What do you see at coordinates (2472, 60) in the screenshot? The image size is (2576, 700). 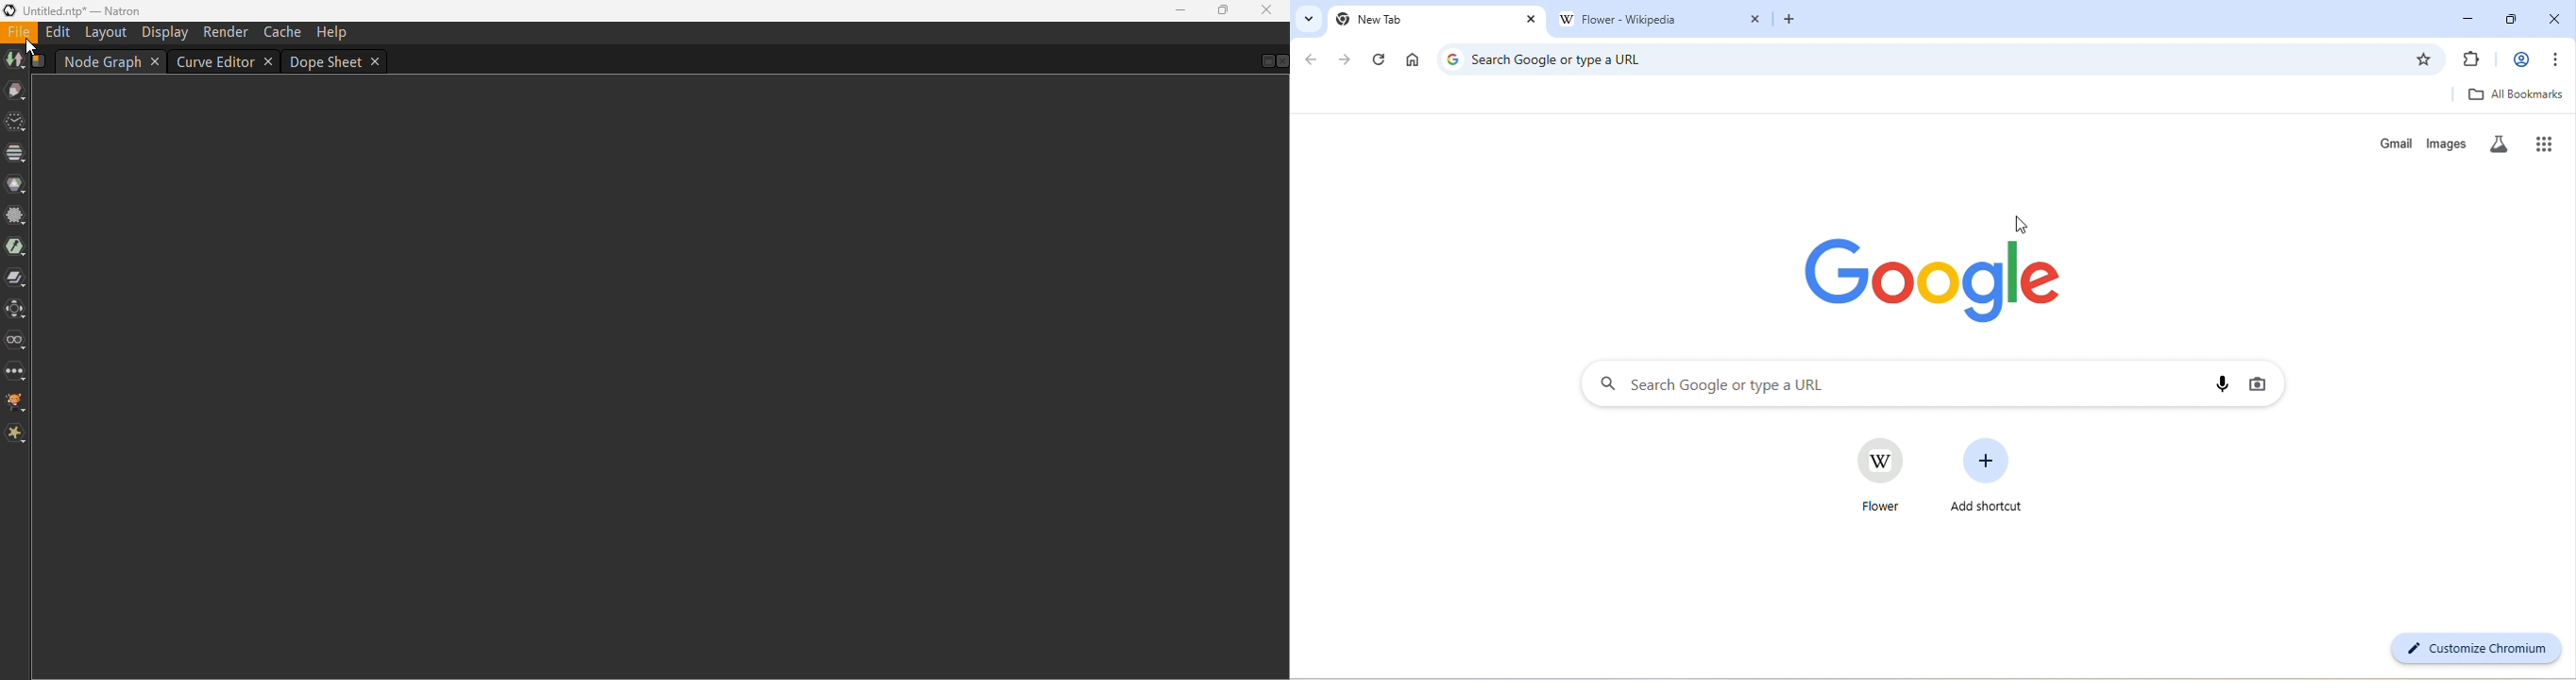 I see `extensions` at bounding box center [2472, 60].